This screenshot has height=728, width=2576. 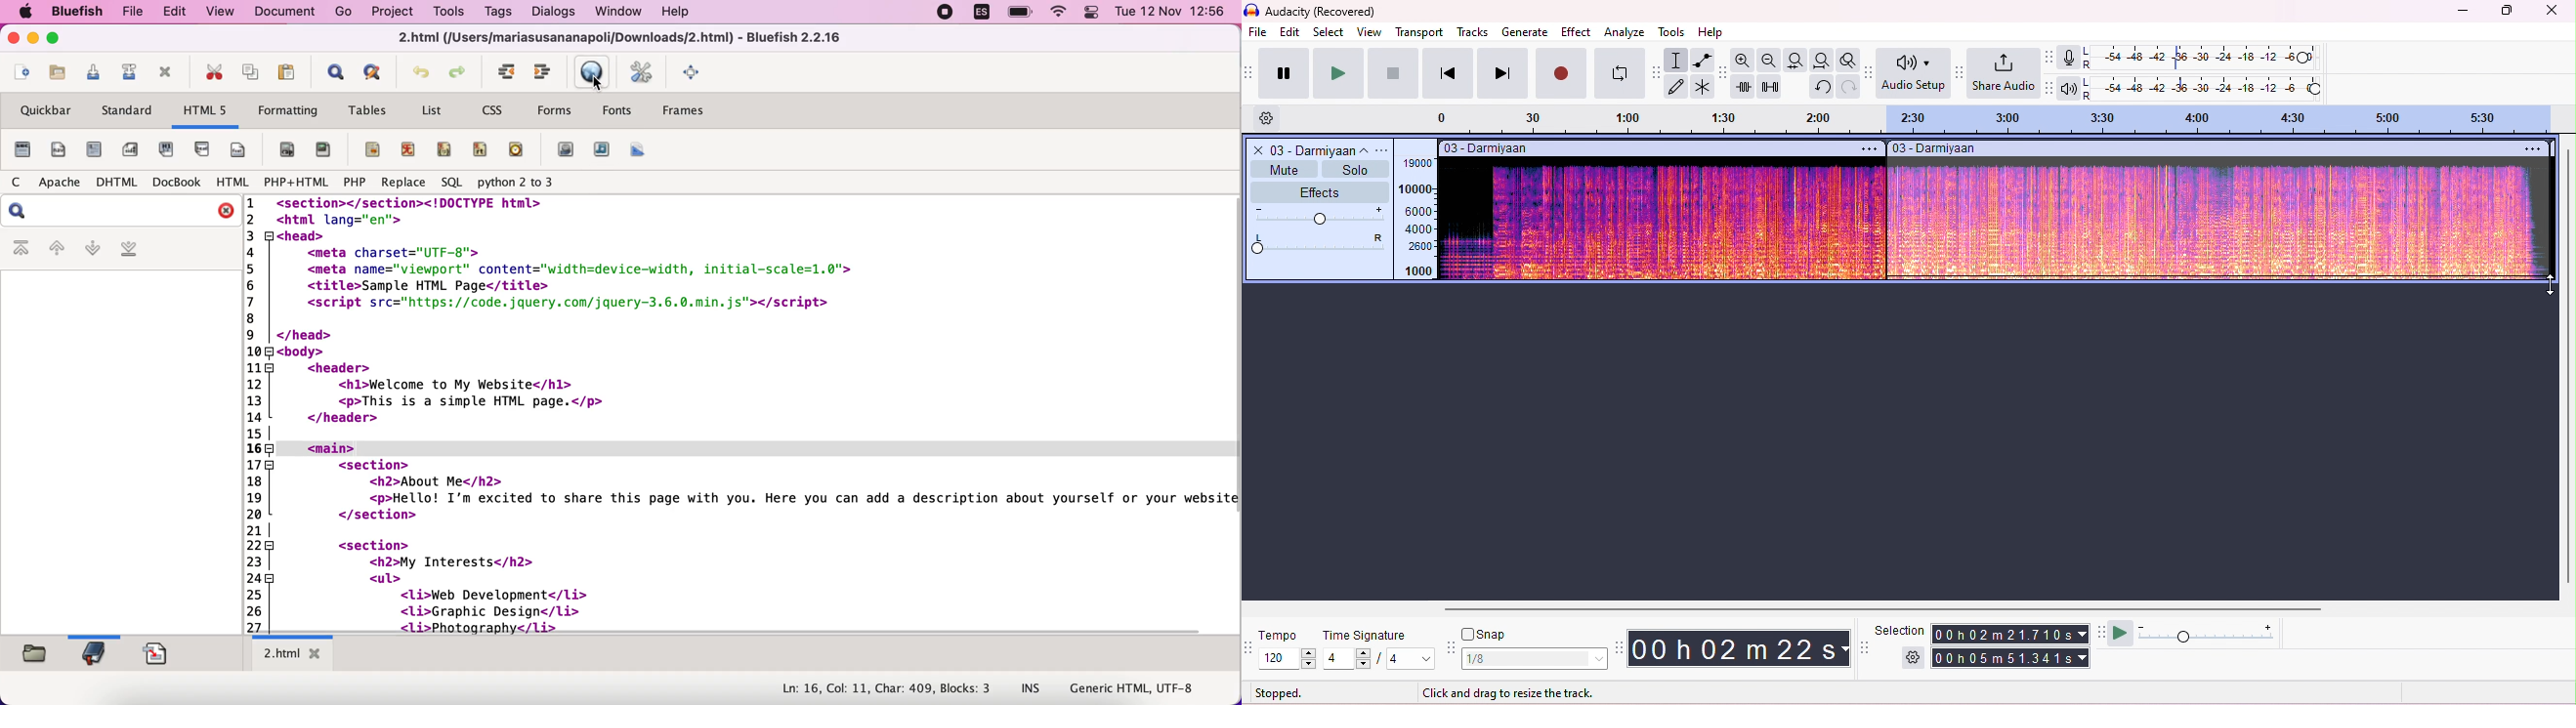 I want to click on edit, so click(x=176, y=11).